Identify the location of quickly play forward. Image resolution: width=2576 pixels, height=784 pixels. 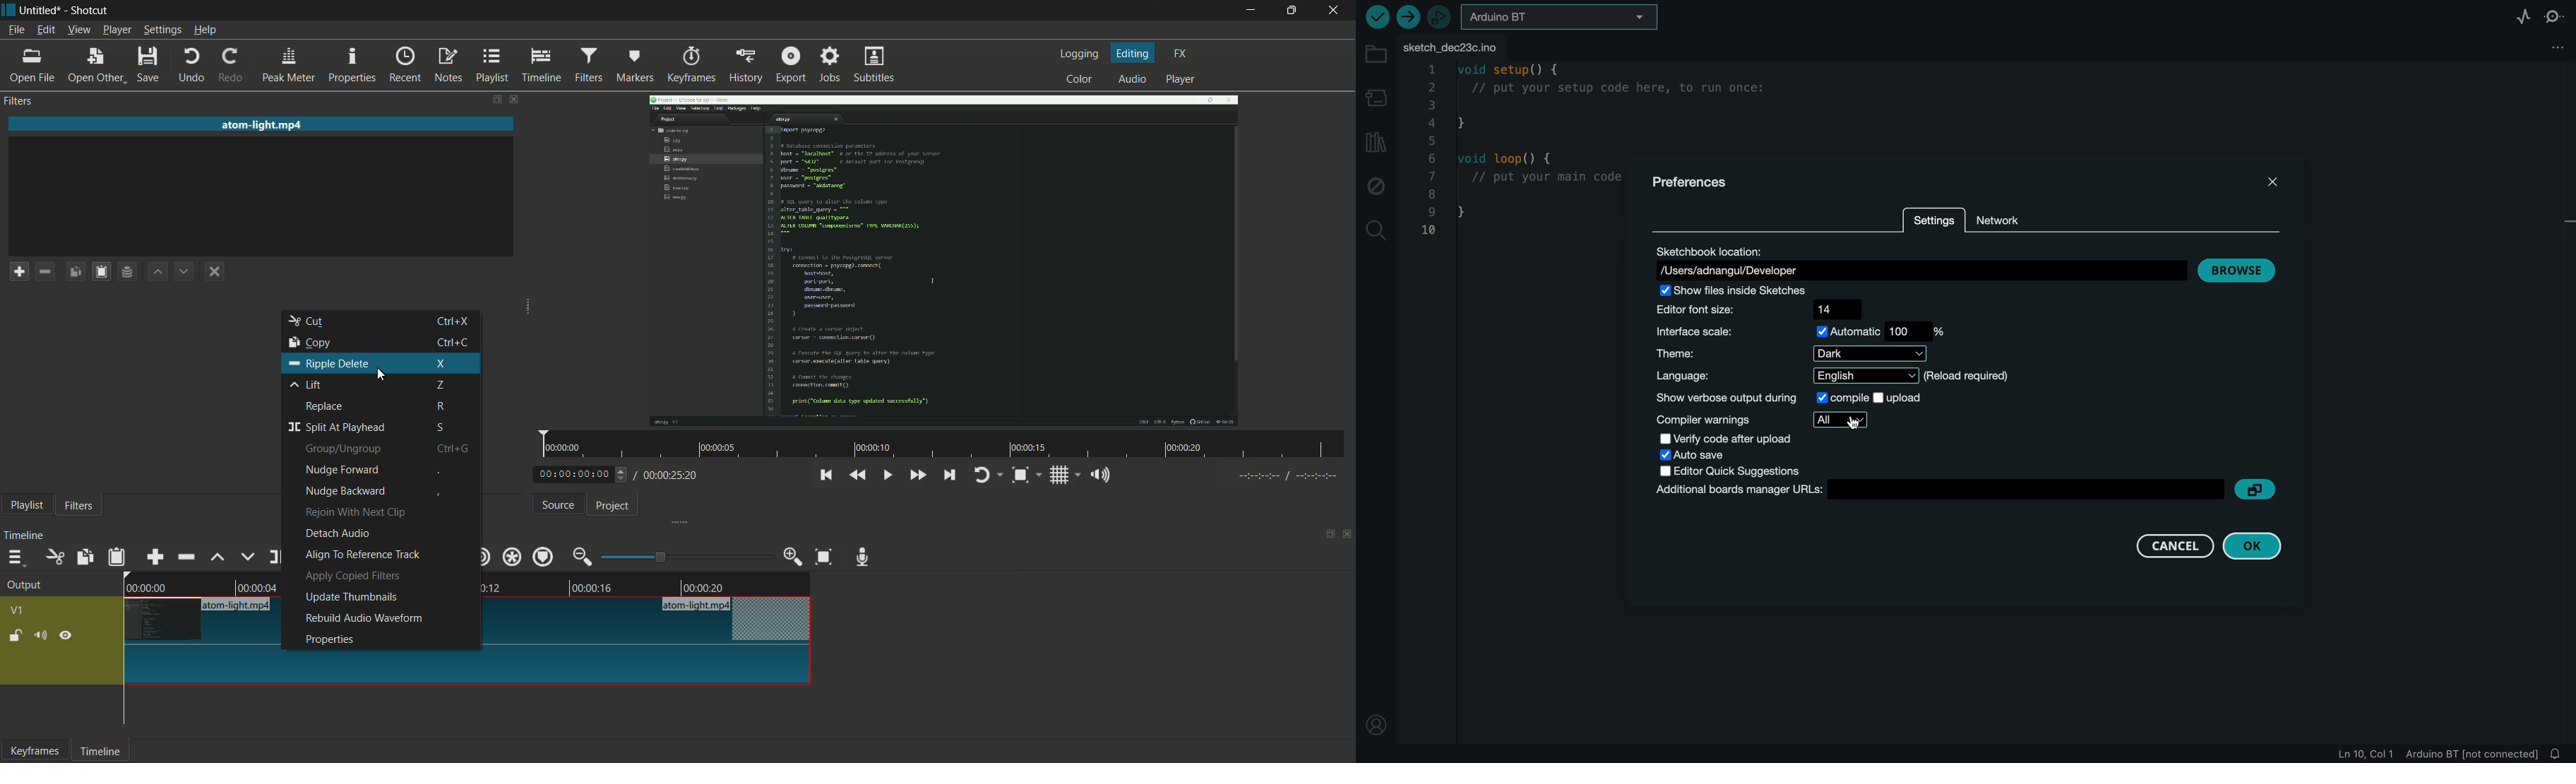
(914, 475).